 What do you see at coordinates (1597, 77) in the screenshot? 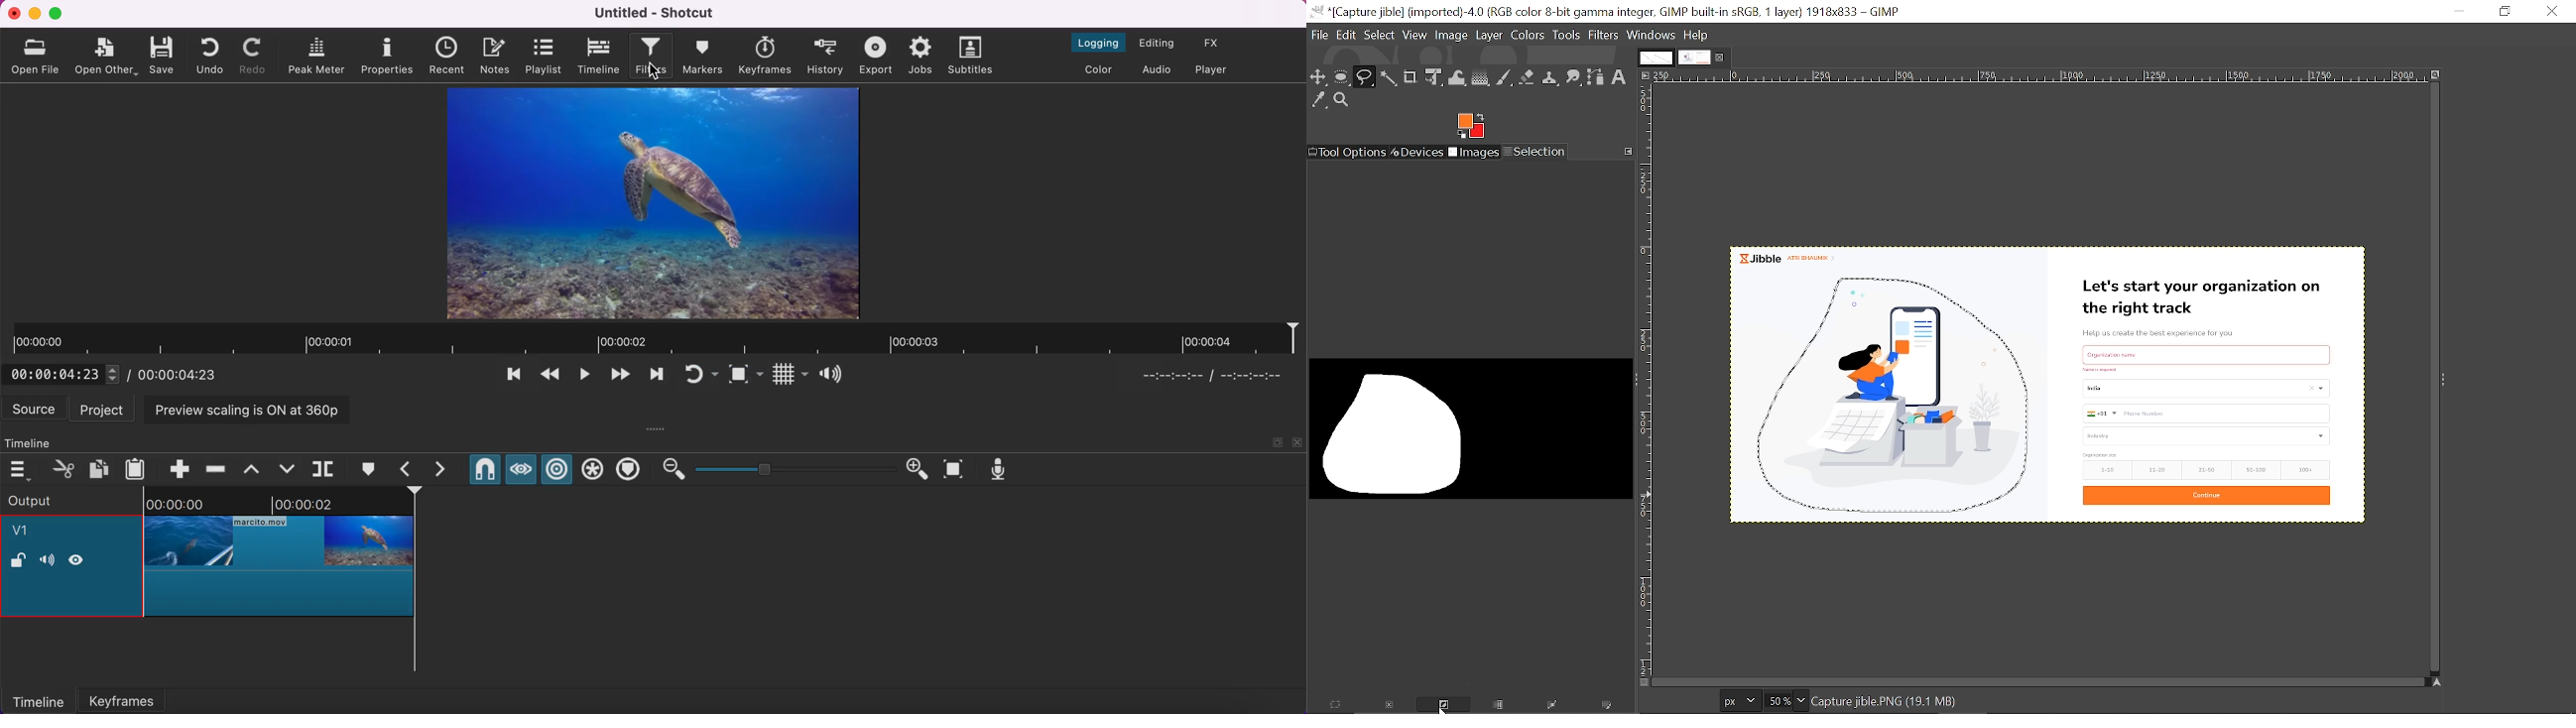
I see `Path tool` at bounding box center [1597, 77].